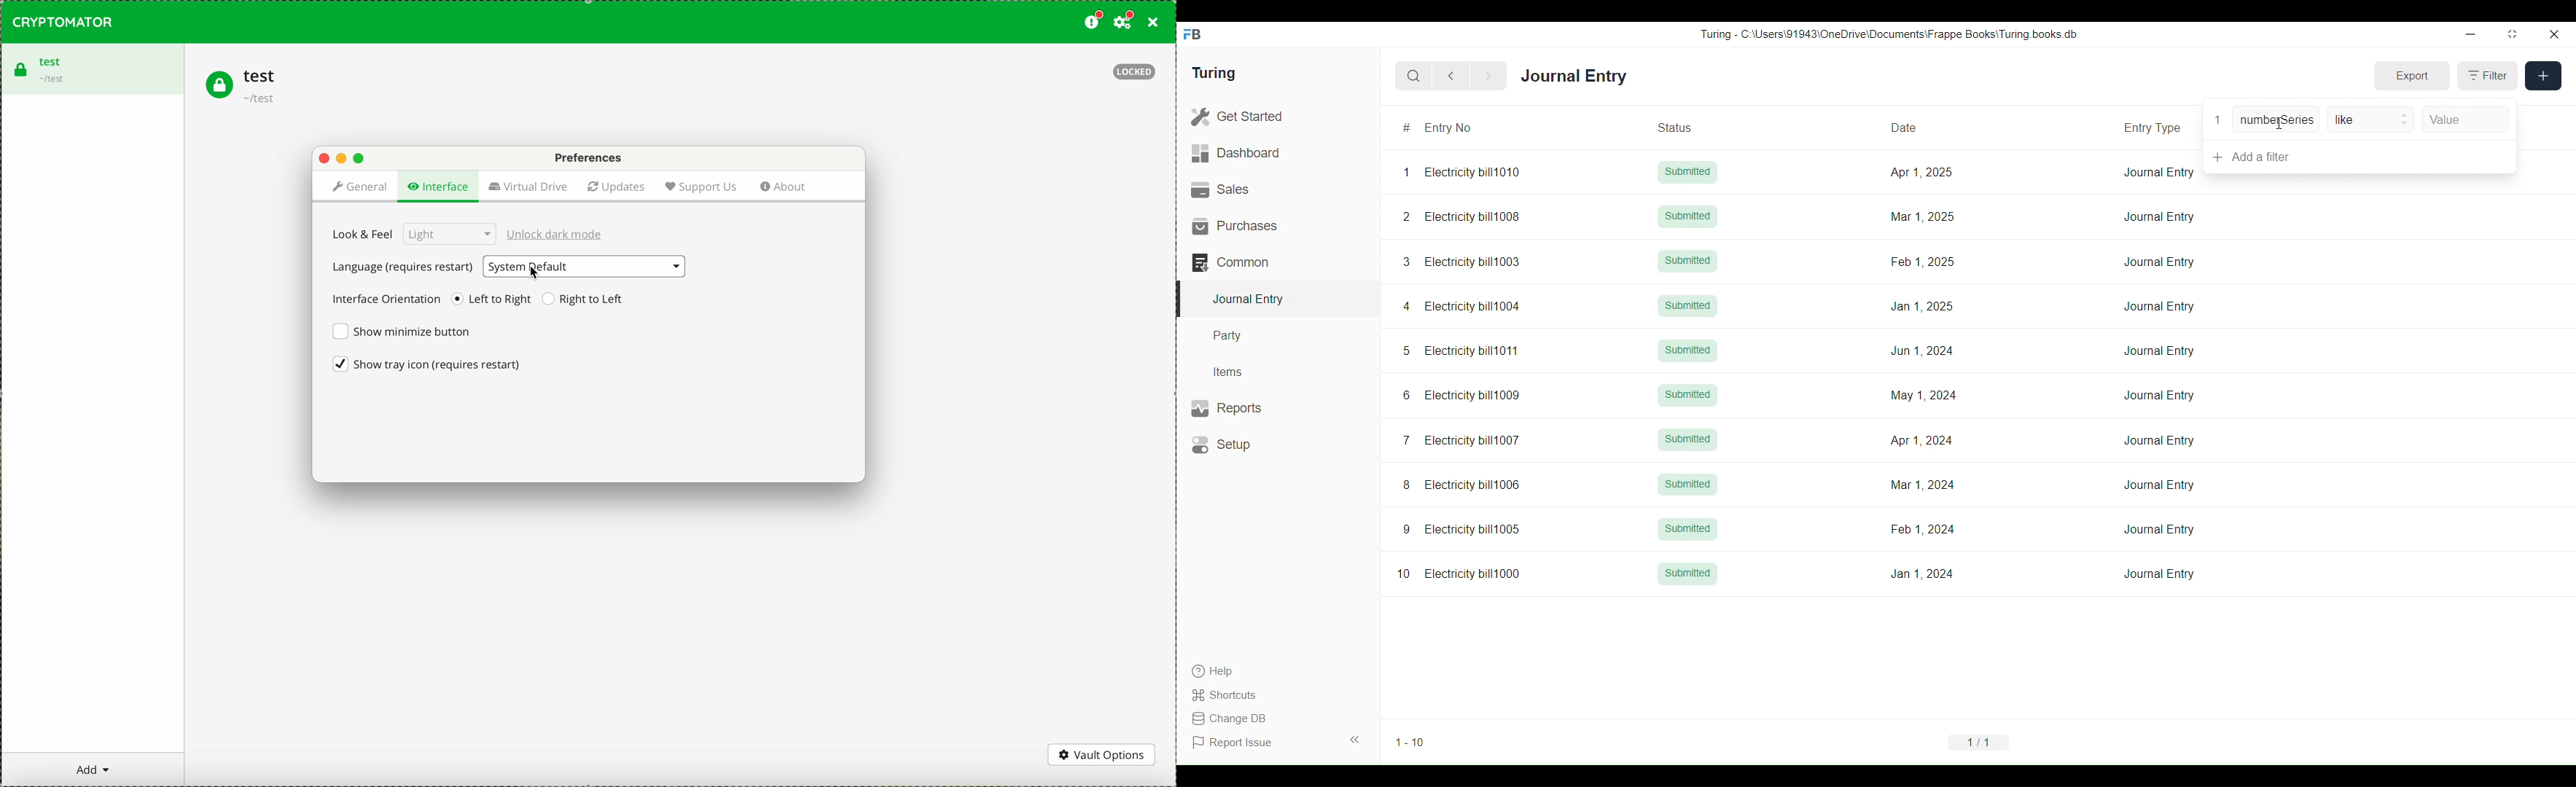 This screenshot has width=2576, height=812. What do you see at coordinates (2159, 305) in the screenshot?
I see `Journal Entry` at bounding box center [2159, 305].